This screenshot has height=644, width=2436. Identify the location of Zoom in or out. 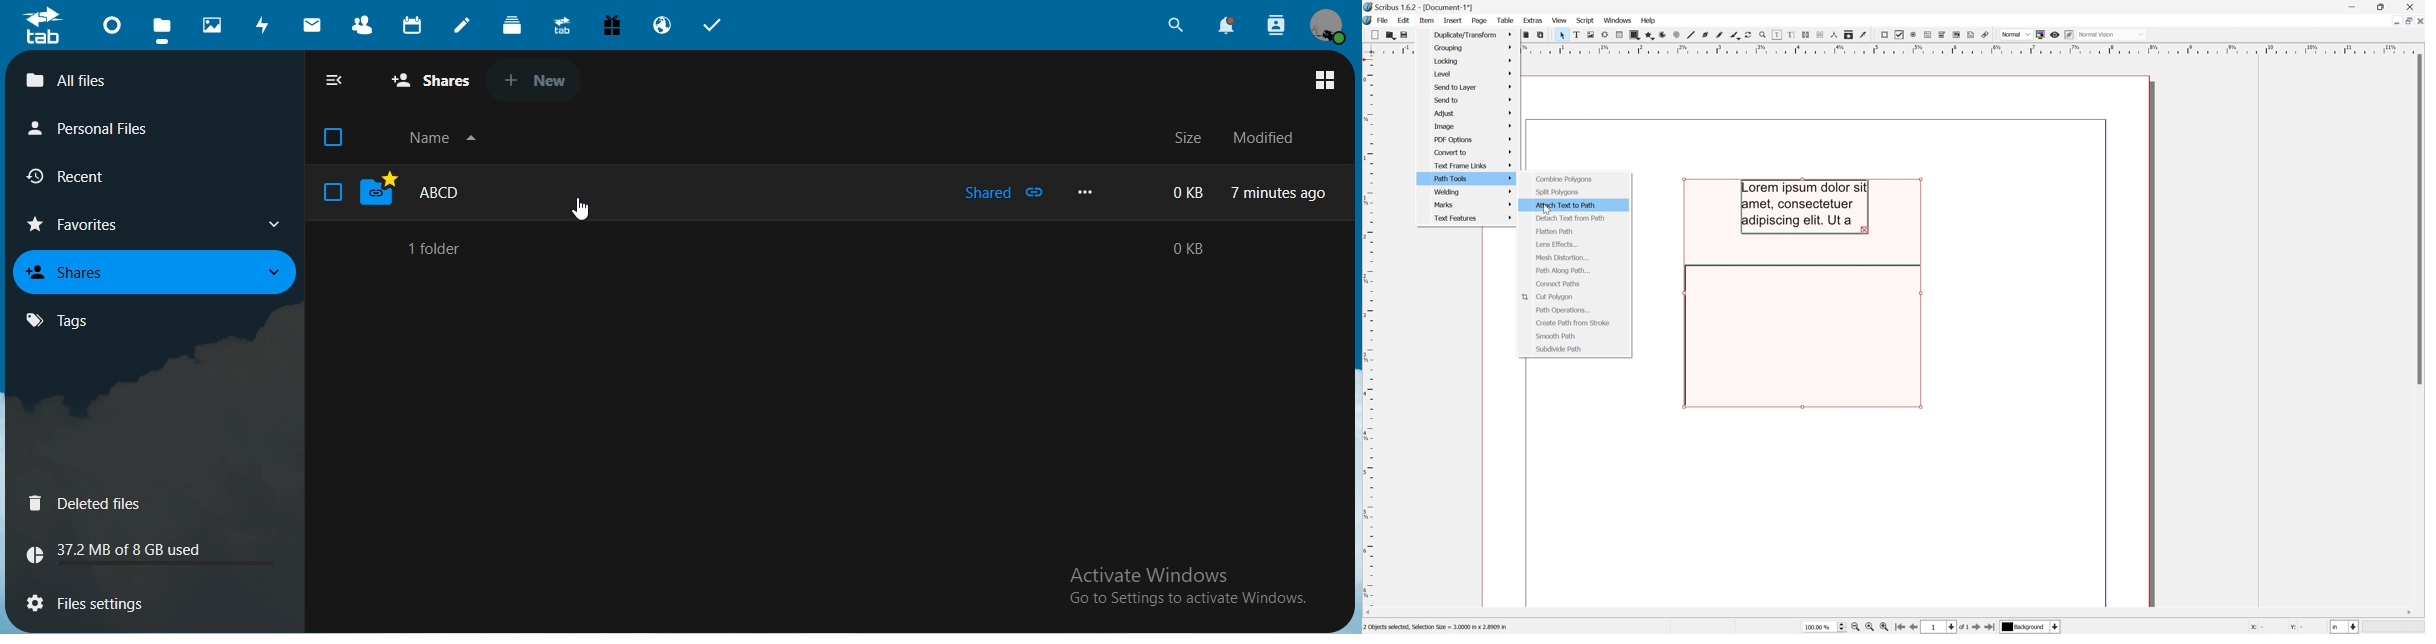
(1761, 35).